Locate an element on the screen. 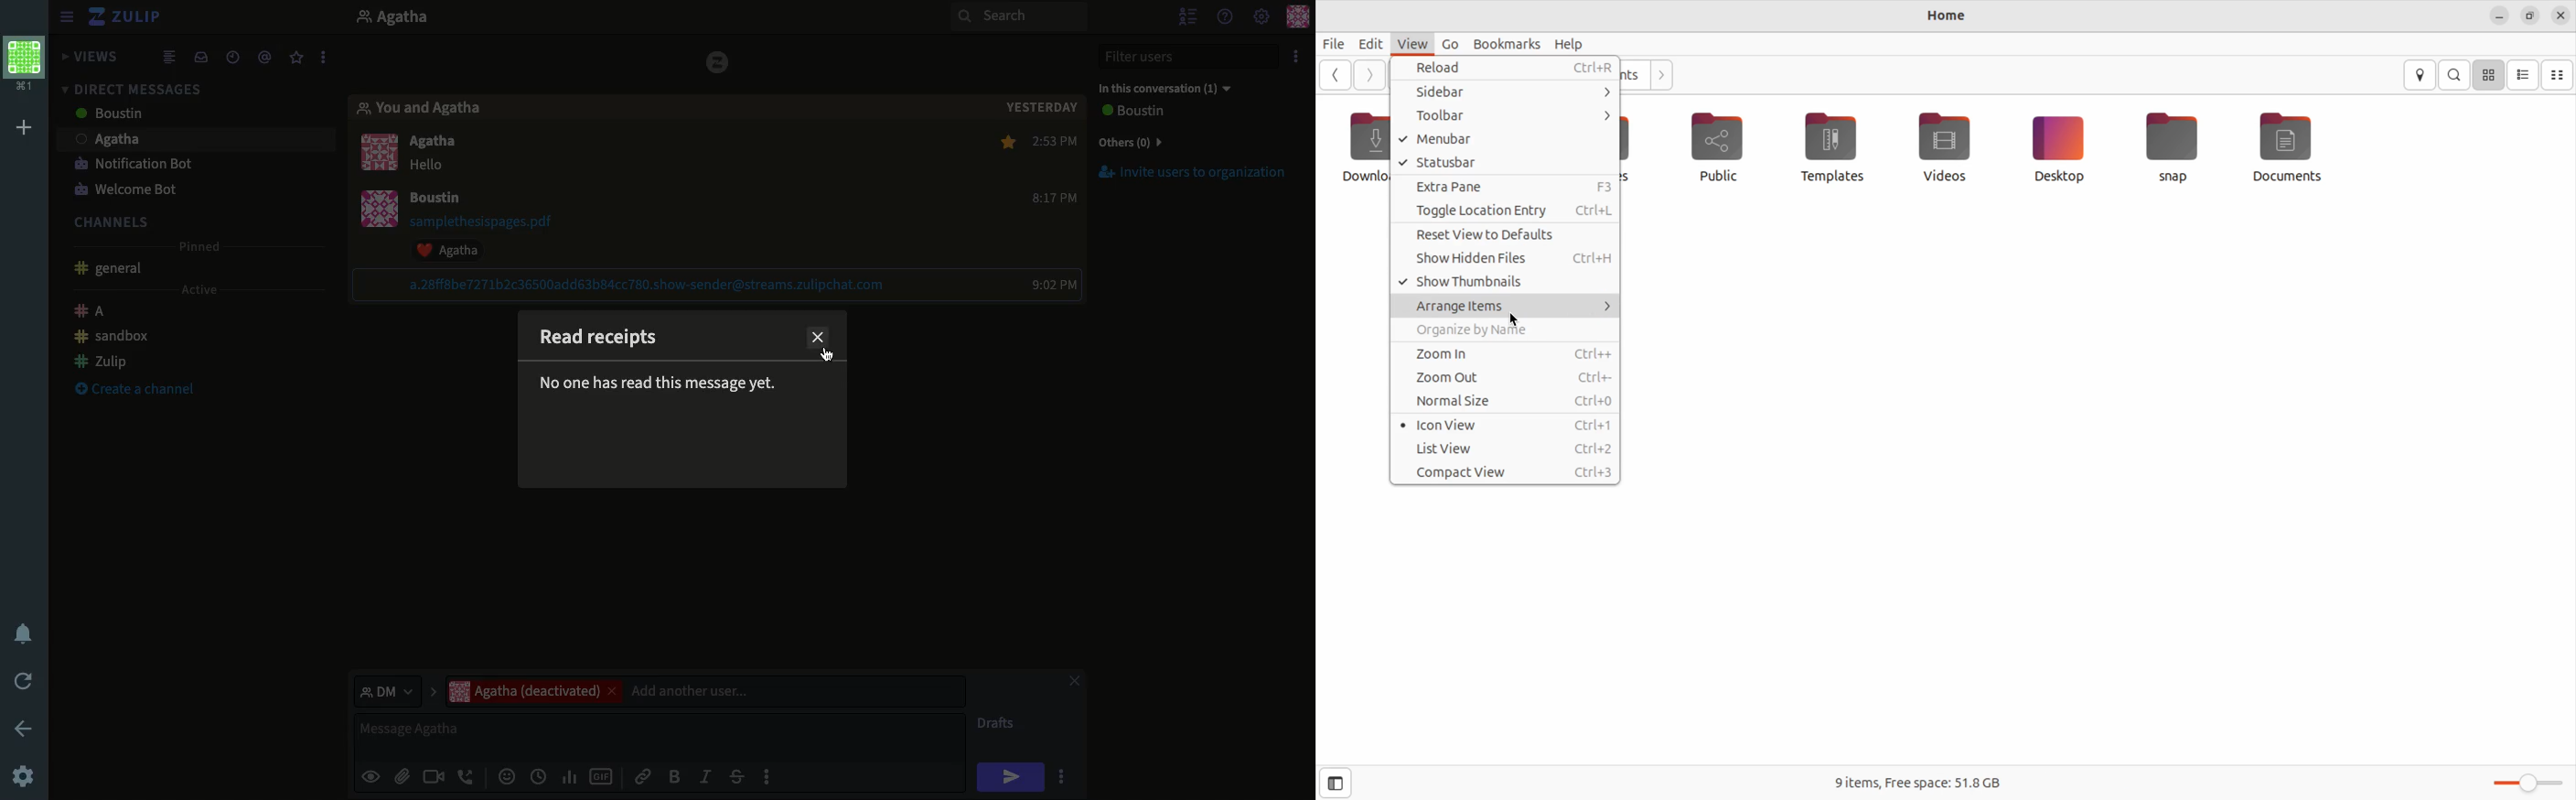  normal size is located at coordinates (1505, 403).